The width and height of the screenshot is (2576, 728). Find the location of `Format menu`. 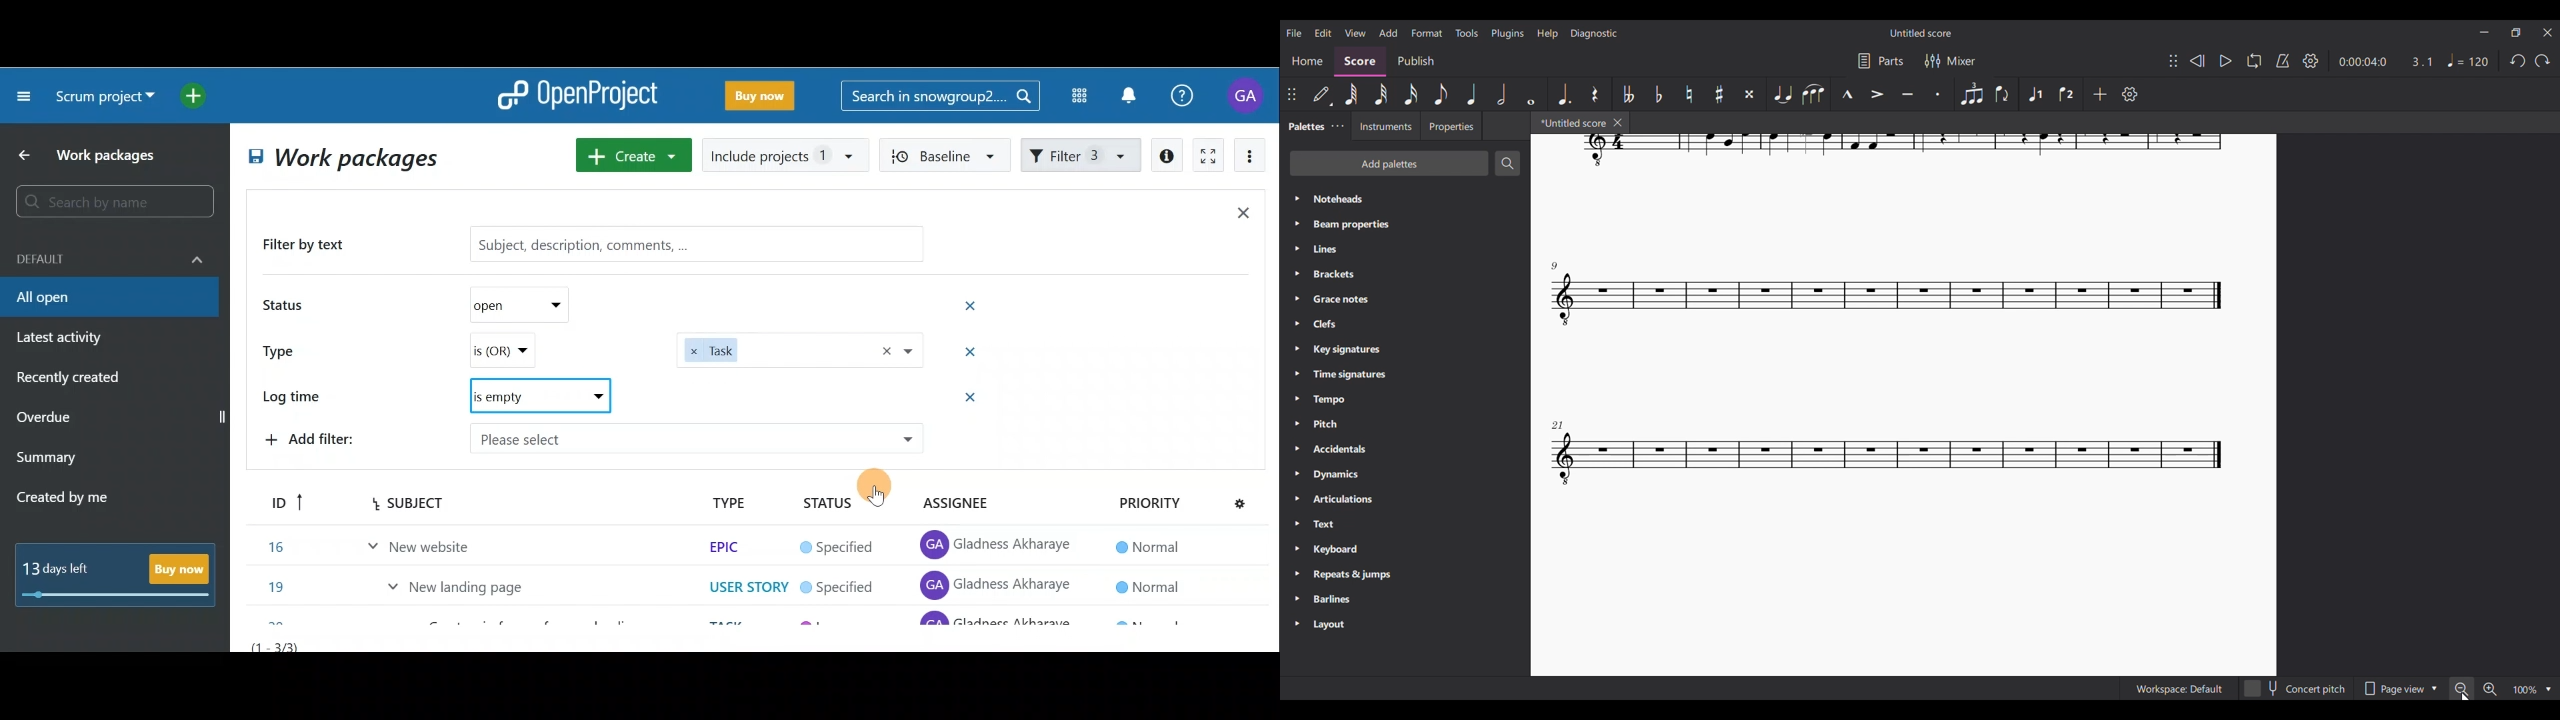

Format menu is located at coordinates (1427, 33).